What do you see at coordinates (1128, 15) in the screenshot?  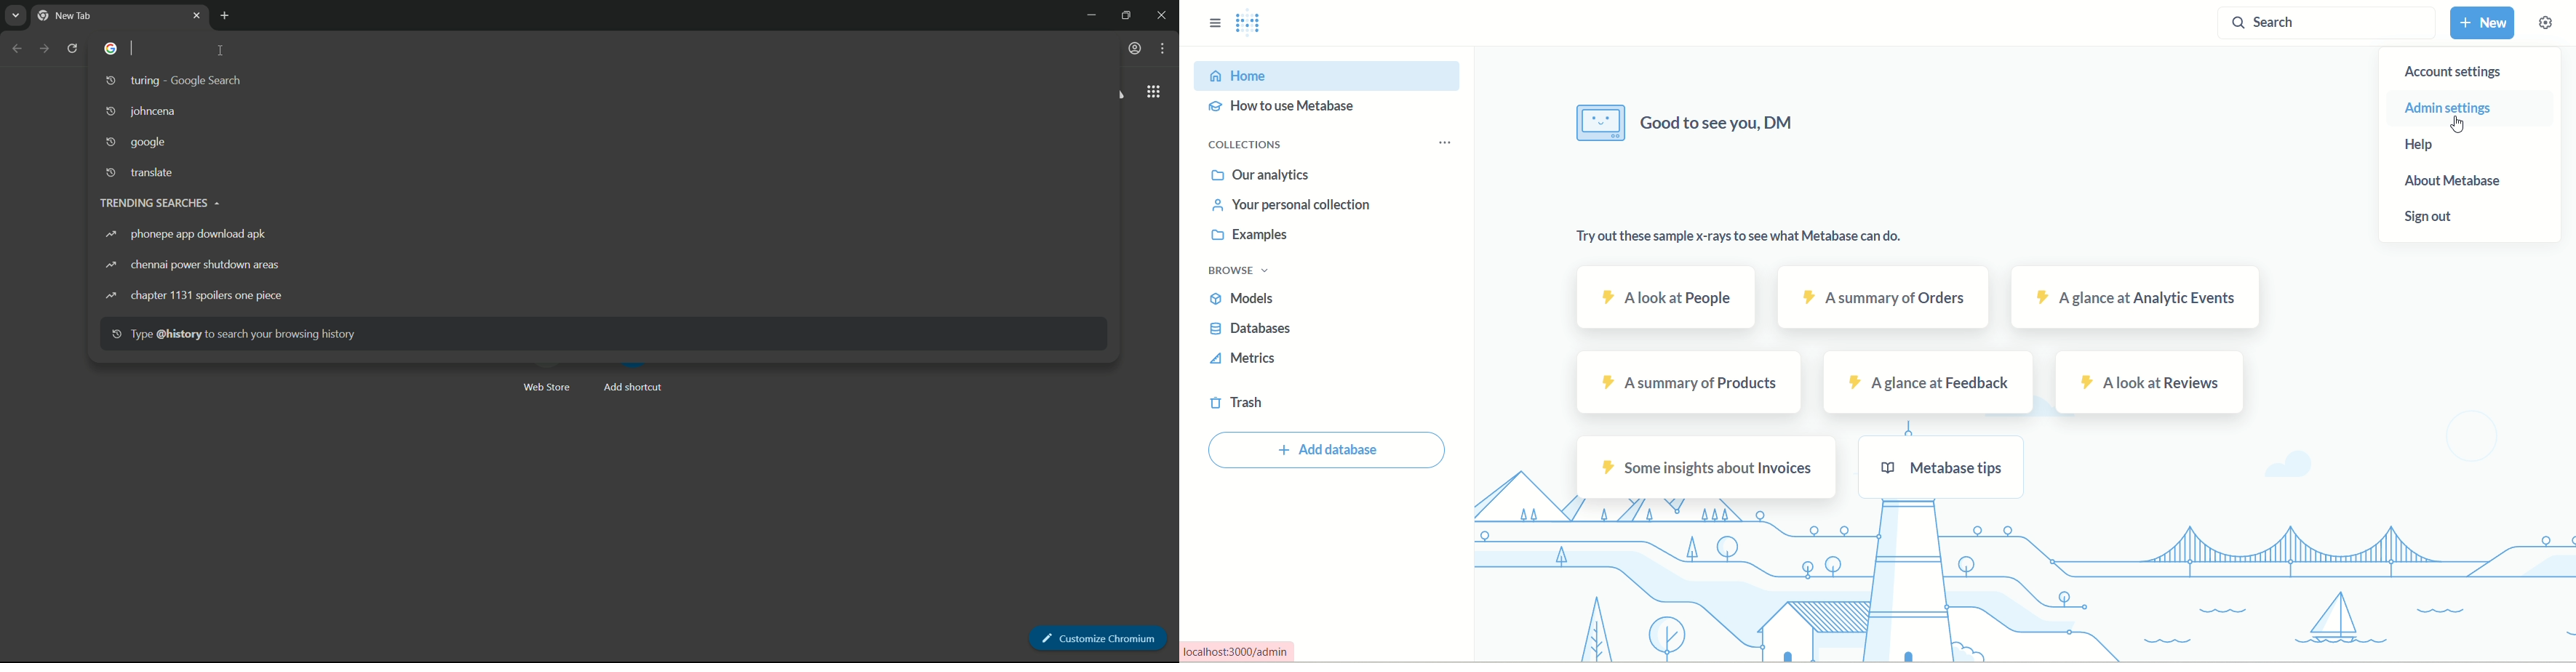 I see `maximize or restore` at bounding box center [1128, 15].